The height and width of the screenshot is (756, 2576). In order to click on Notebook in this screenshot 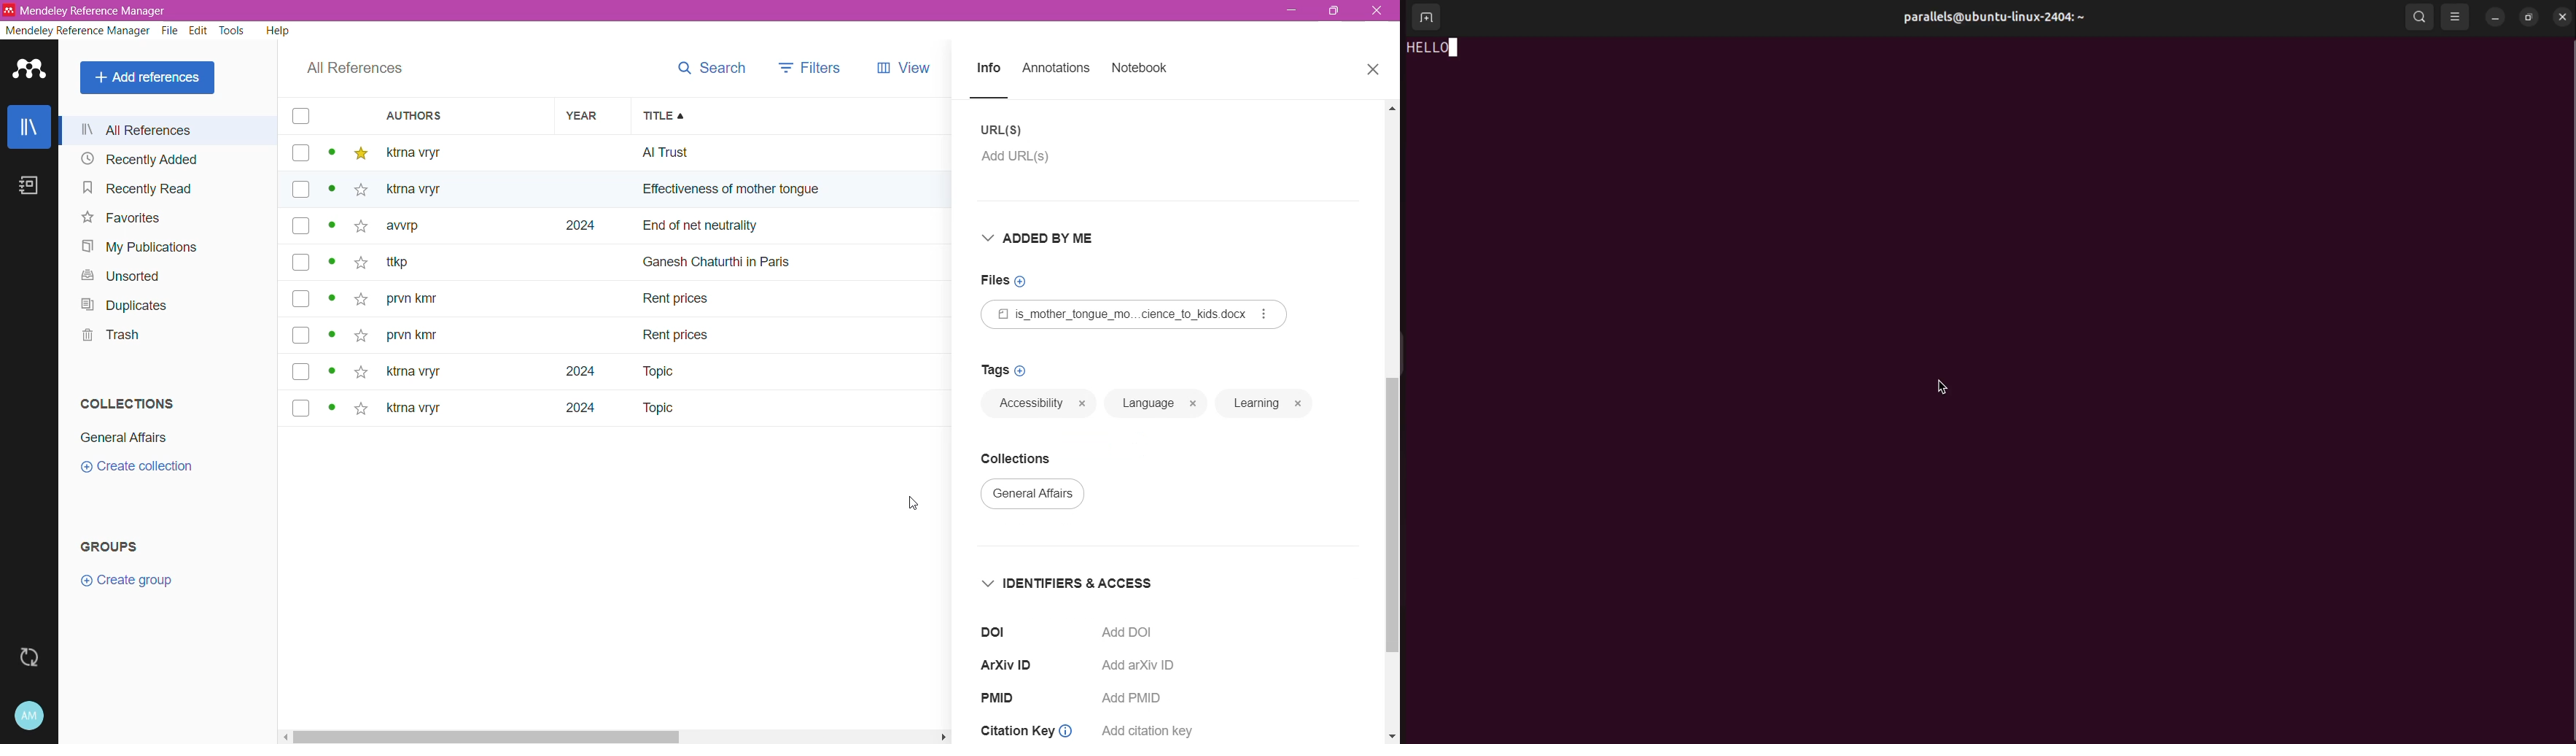, I will do `click(1140, 69)`.